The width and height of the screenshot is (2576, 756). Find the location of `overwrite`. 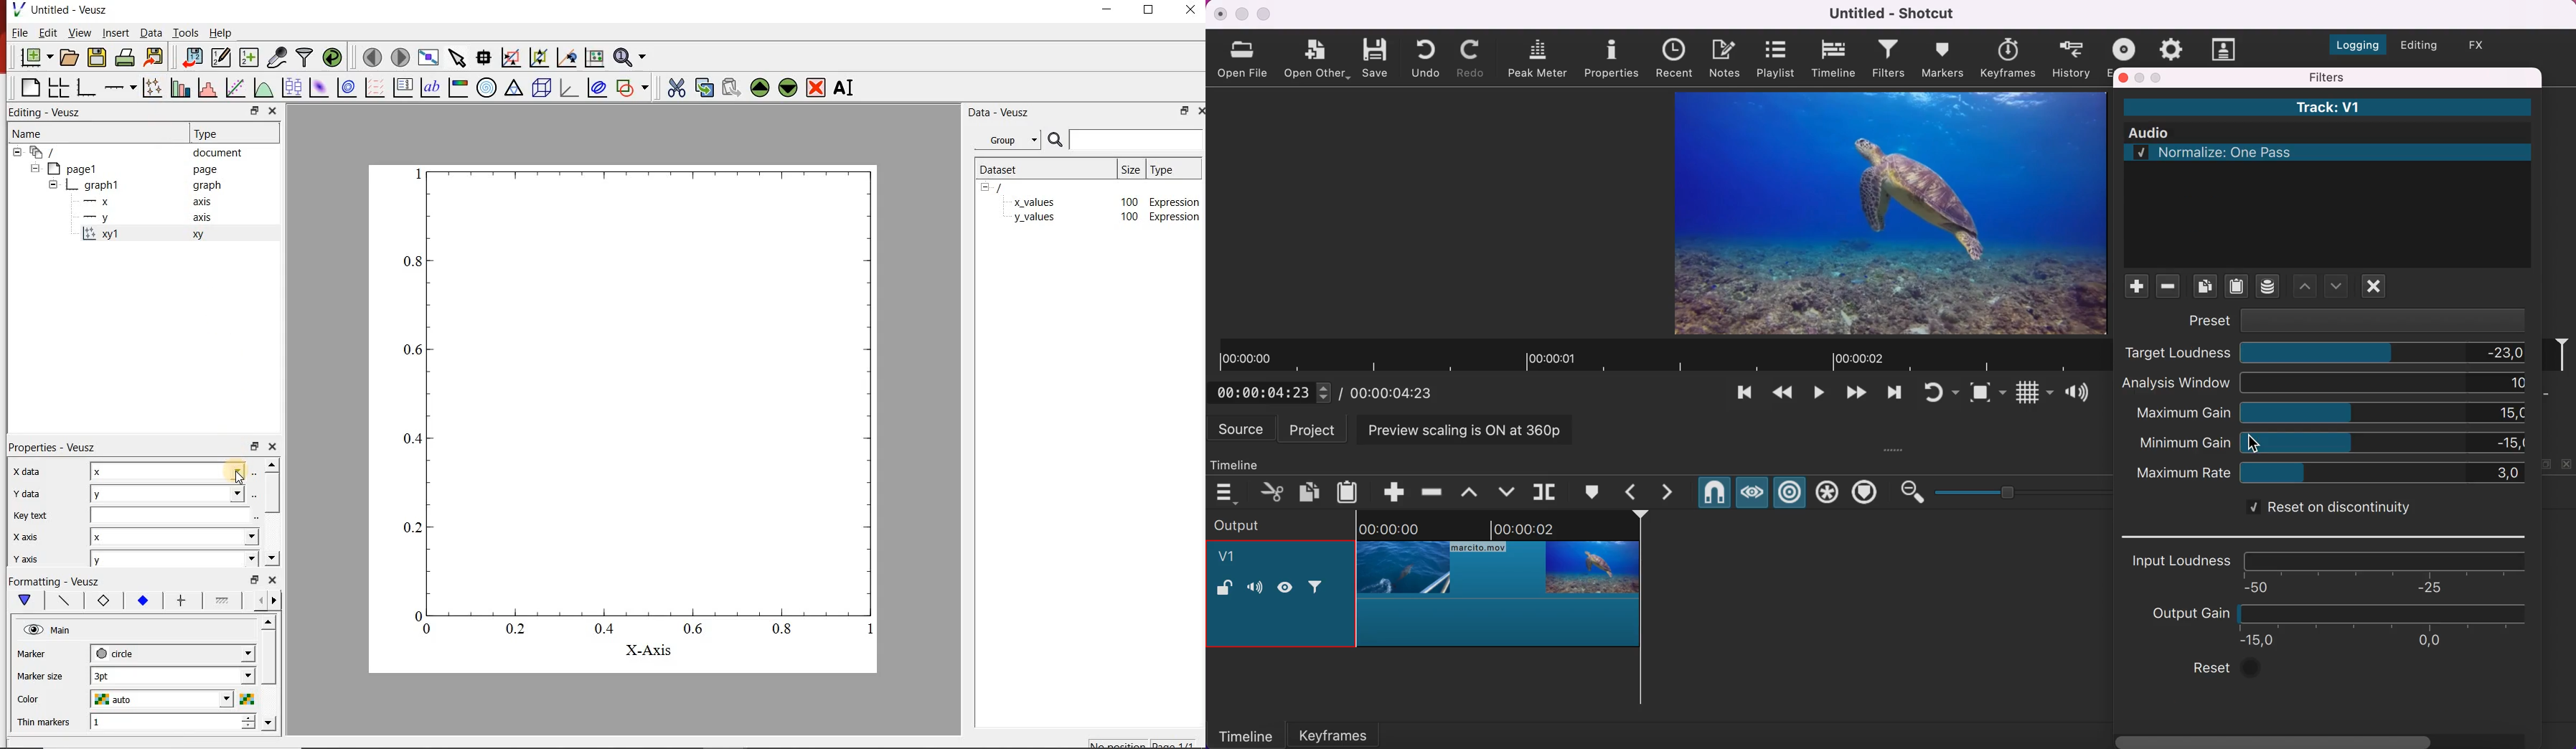

overwrite is located at coordinates (1506, 491).